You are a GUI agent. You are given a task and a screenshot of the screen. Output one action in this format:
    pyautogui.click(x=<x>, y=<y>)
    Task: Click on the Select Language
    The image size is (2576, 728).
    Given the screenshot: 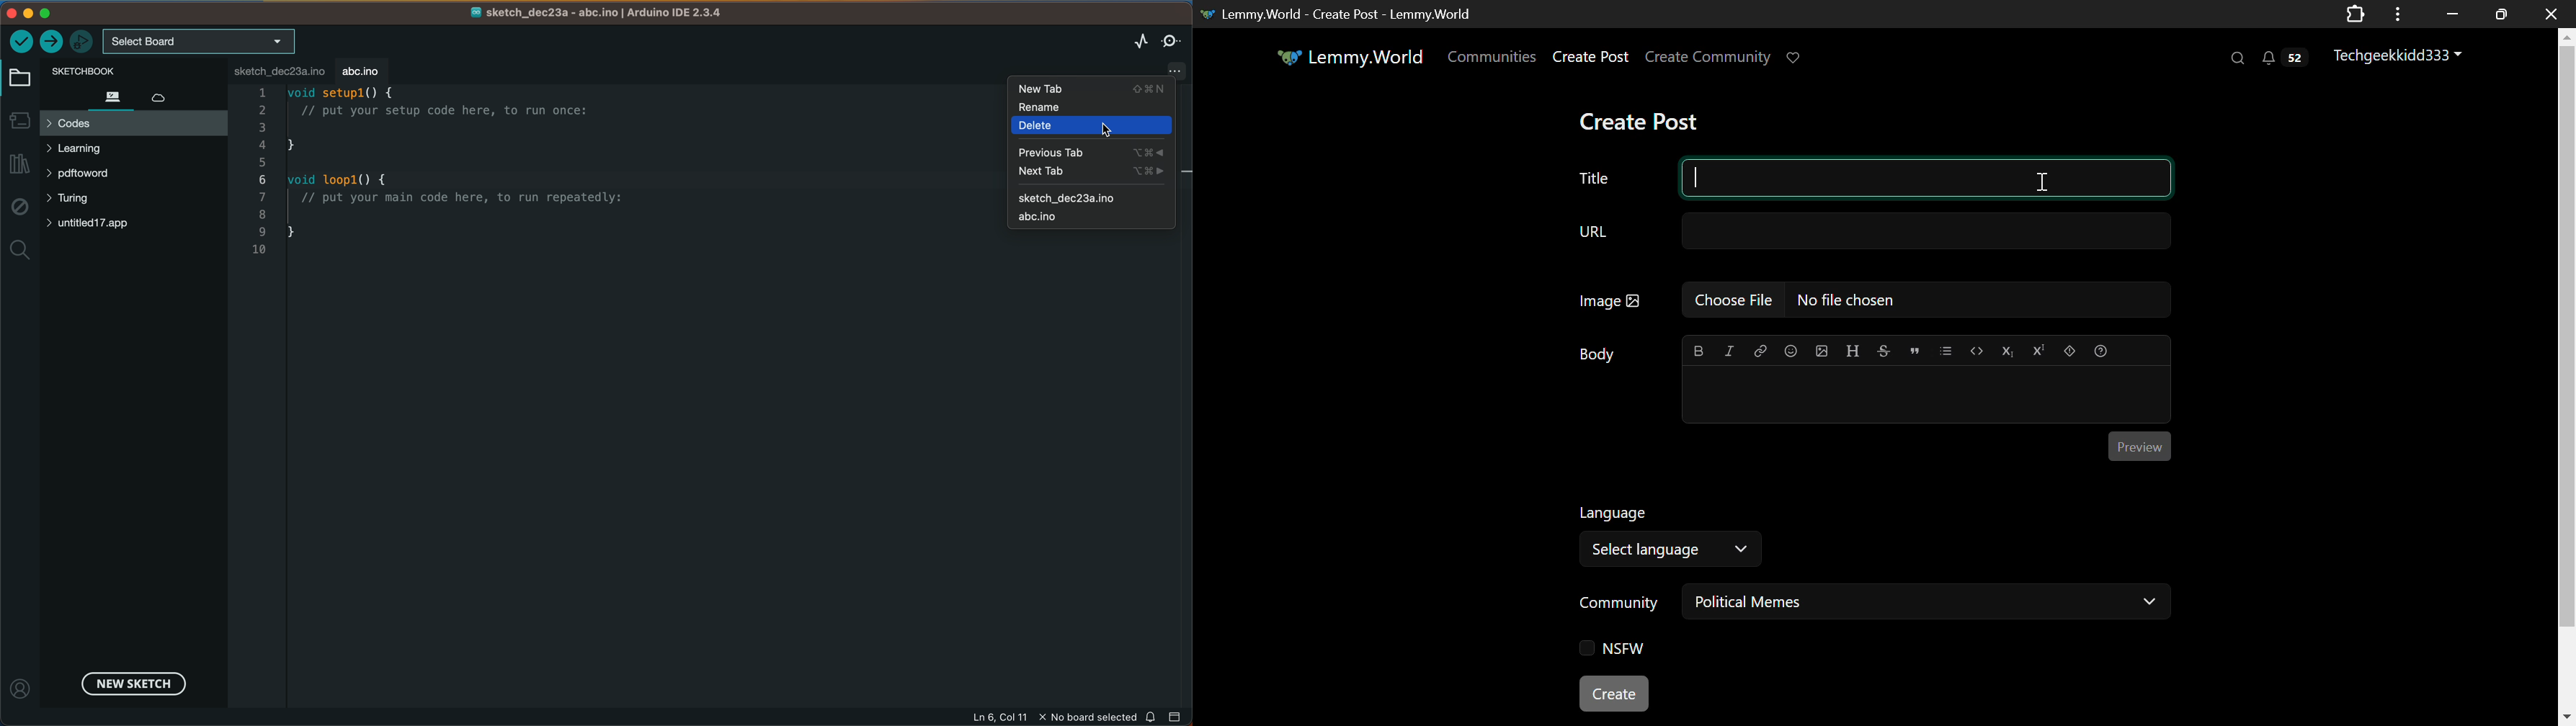 What is the action you would take?
    pyautogui.click(x=1677, y=536)
    